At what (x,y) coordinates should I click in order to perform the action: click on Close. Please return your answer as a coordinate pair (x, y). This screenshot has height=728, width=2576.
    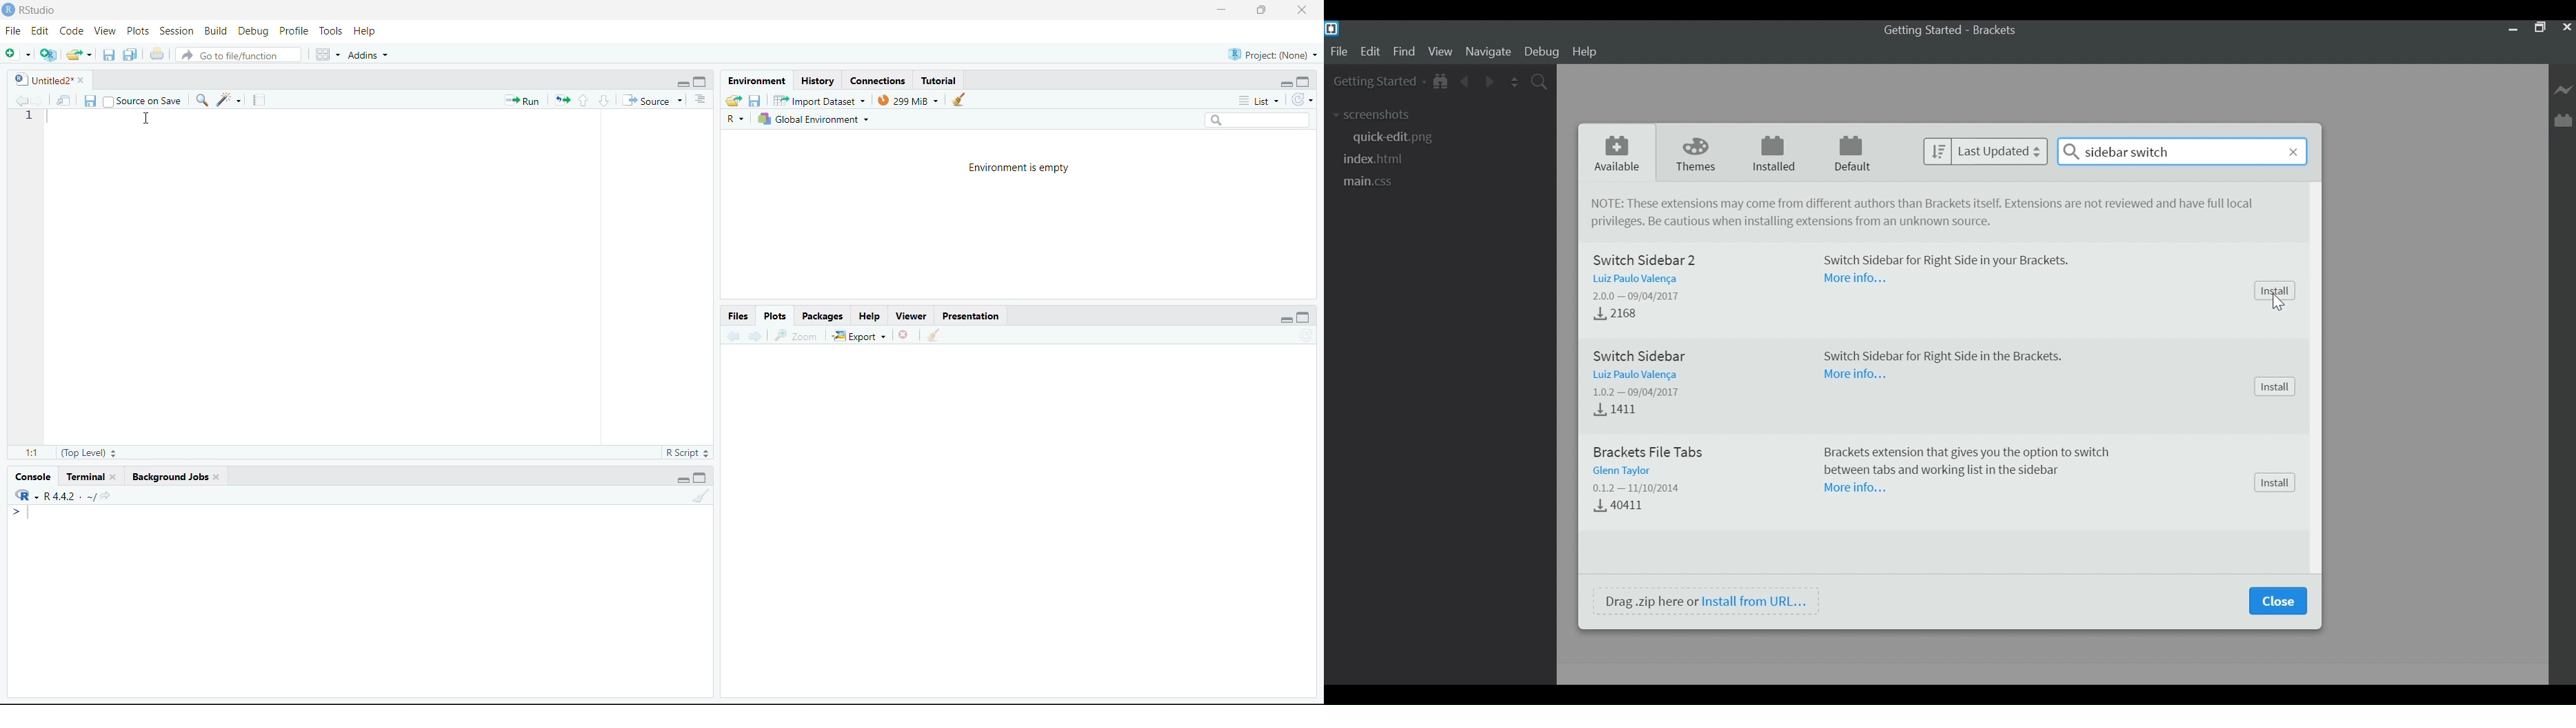
    Looking at the image, I should click on (2566, 29).